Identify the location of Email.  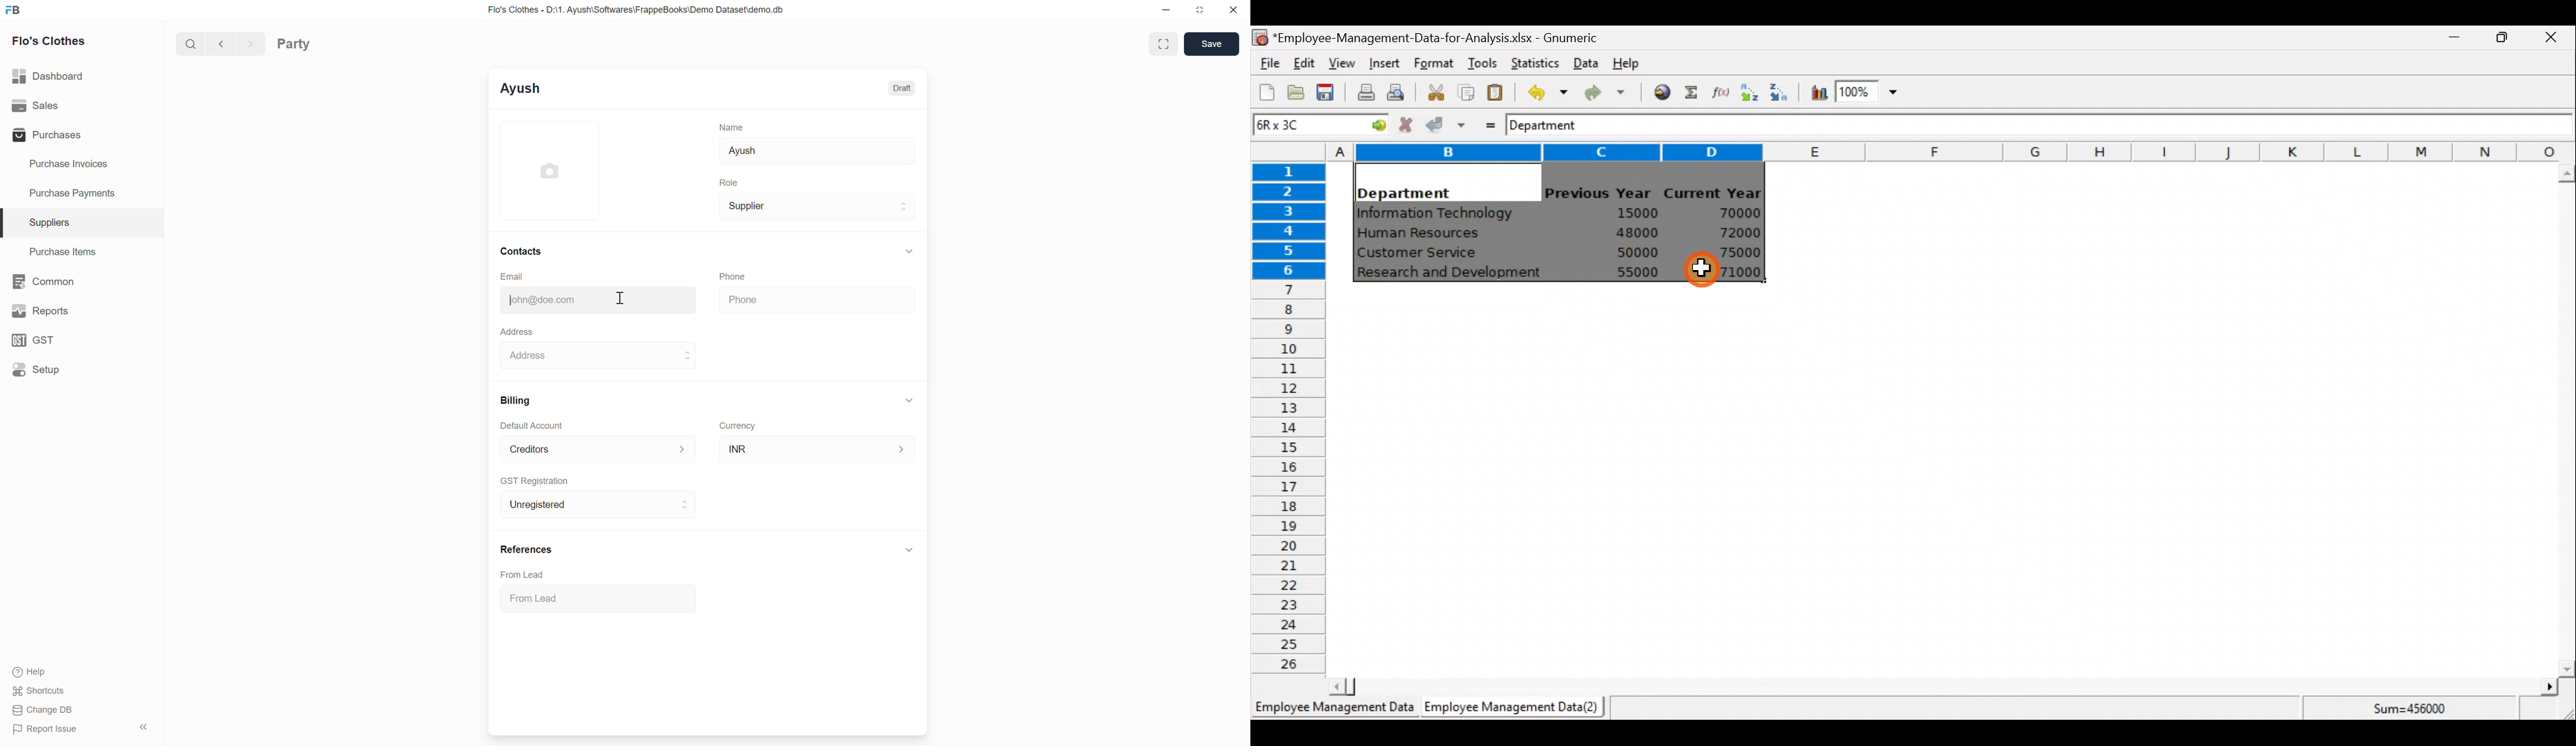
(512, 276).